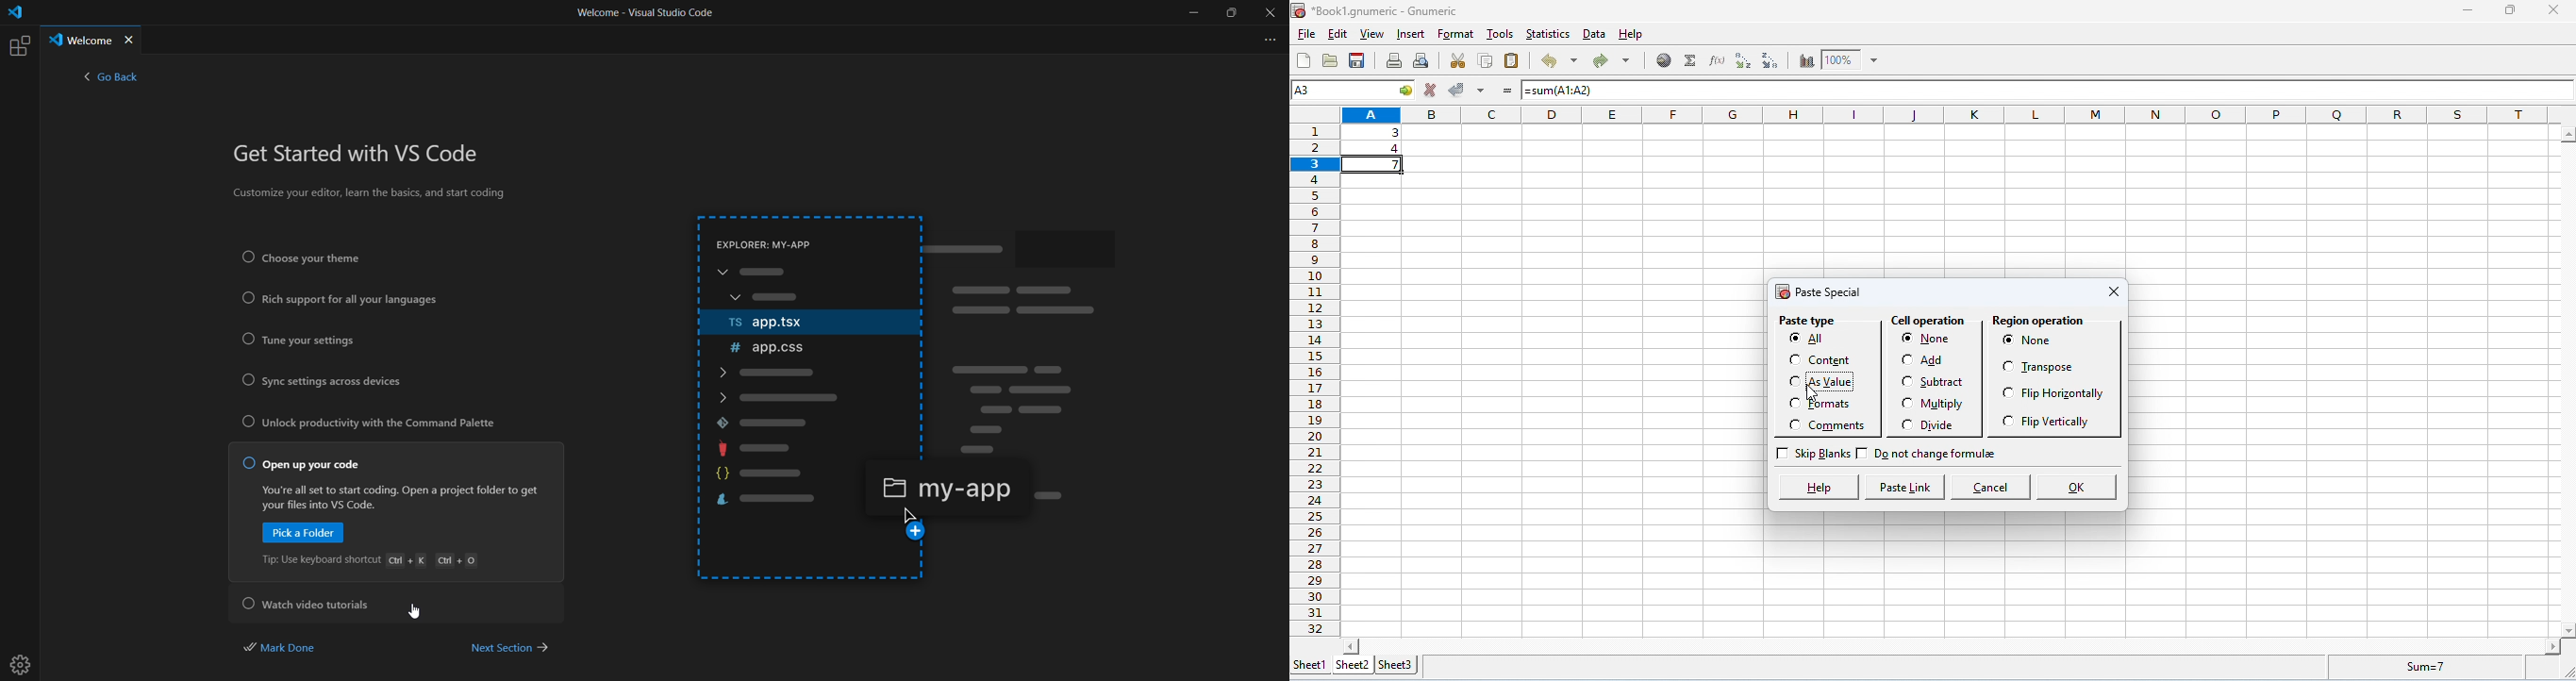 Image resolution: width=2576 pixels, height=700 pixels. Describe the element at coordinates (2060, 423) in the screenshot. I see `flip vertically` at that location.